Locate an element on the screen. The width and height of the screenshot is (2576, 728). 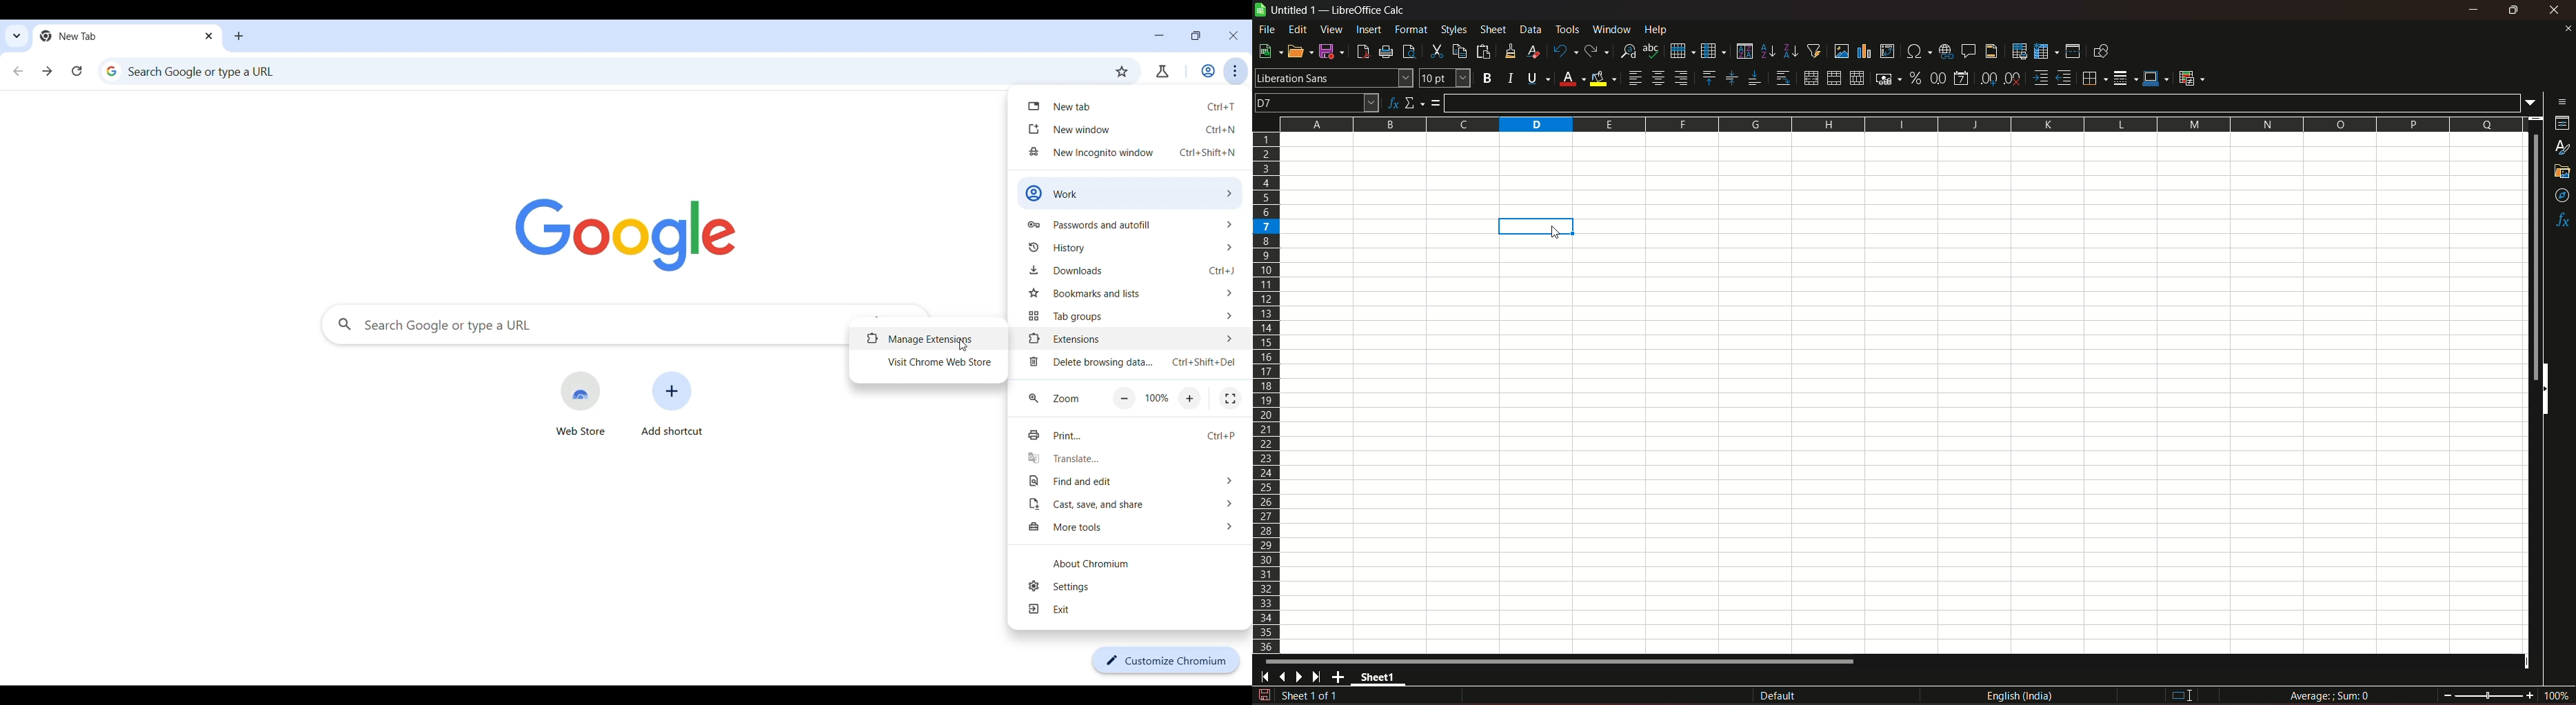
Extension options is located at coordinates (1132, 338).